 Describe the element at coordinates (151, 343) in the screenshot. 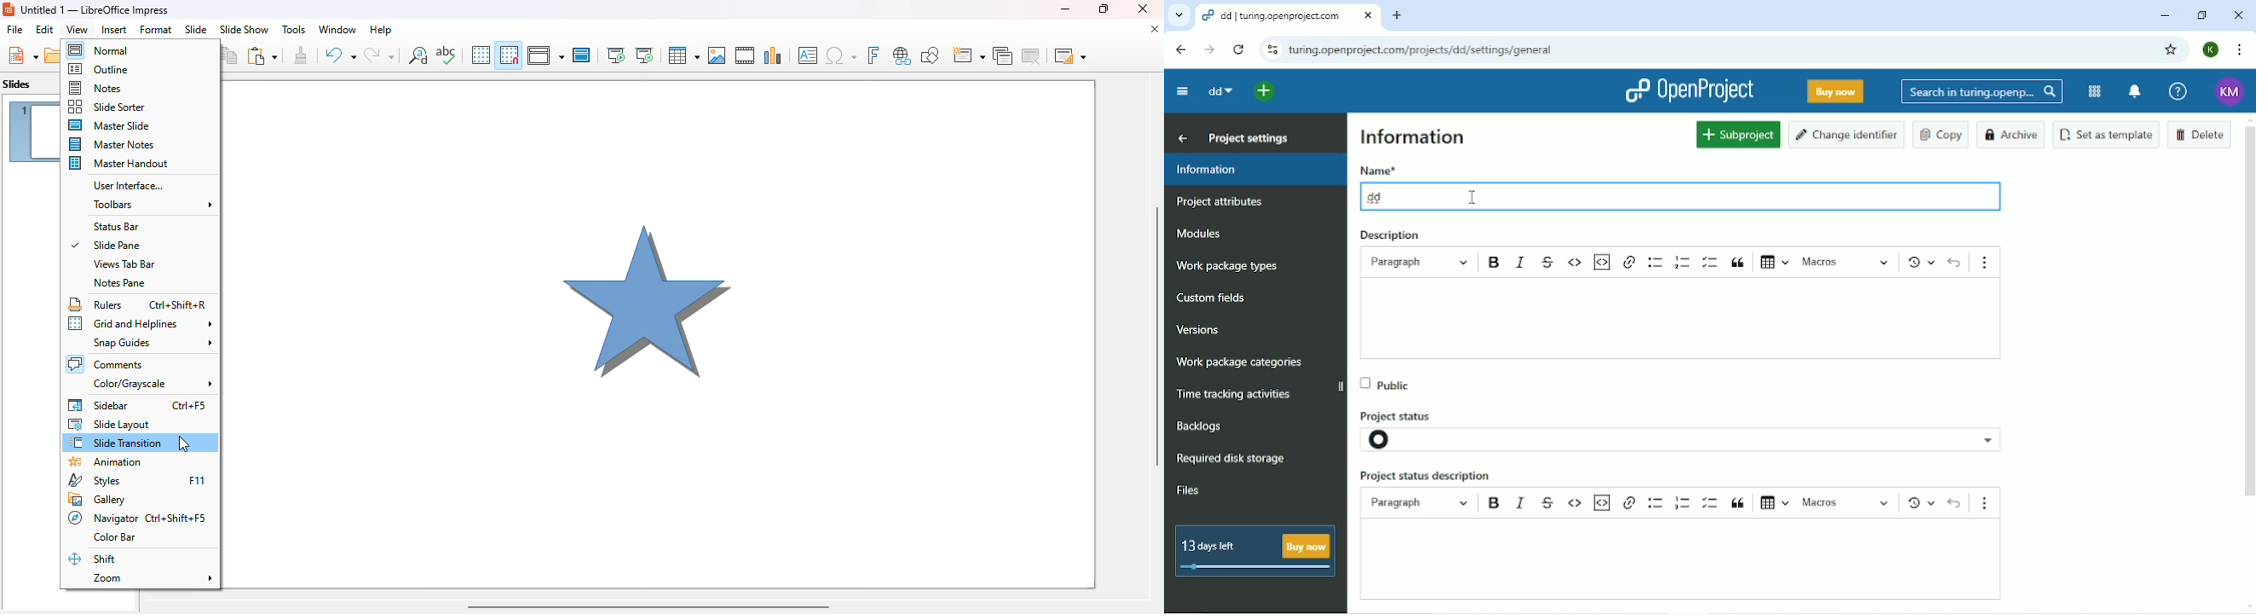

I see `snap guides` at that location.